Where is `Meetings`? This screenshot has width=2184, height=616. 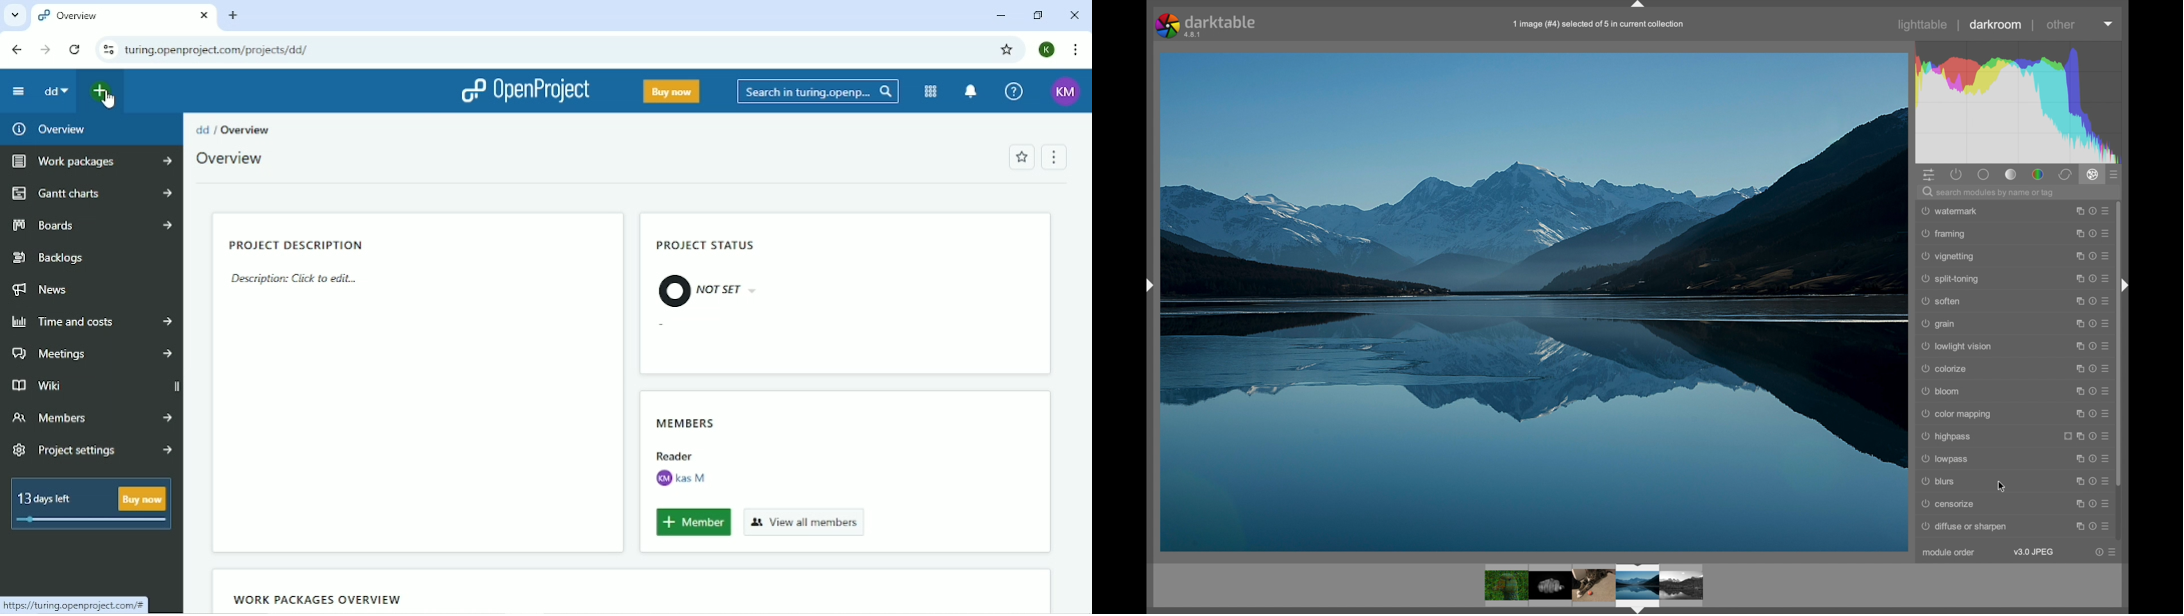 Meetings is located at coordinates (92, 354).